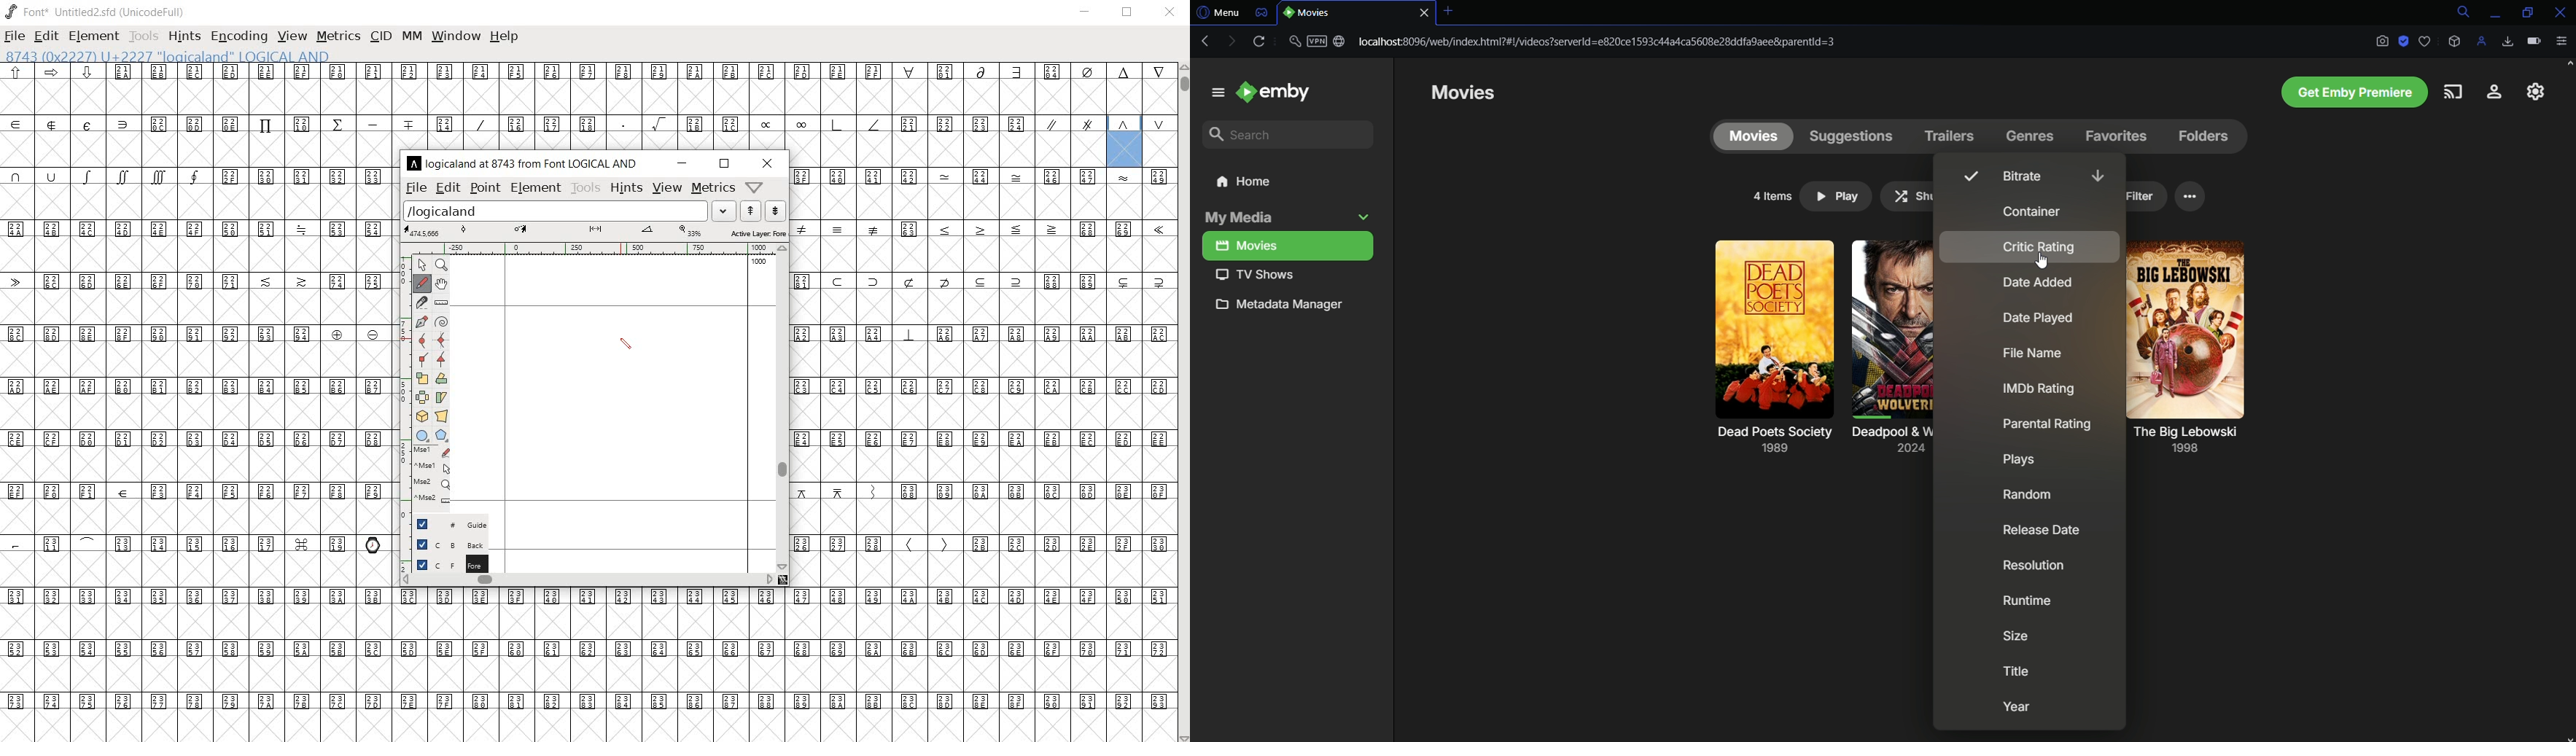 The width and height of the screenshot is (2576, 756). What do you see at coordinates (2404, 41) in the screenshot?
I see `Adblock` at bounding box center [2404, 41].